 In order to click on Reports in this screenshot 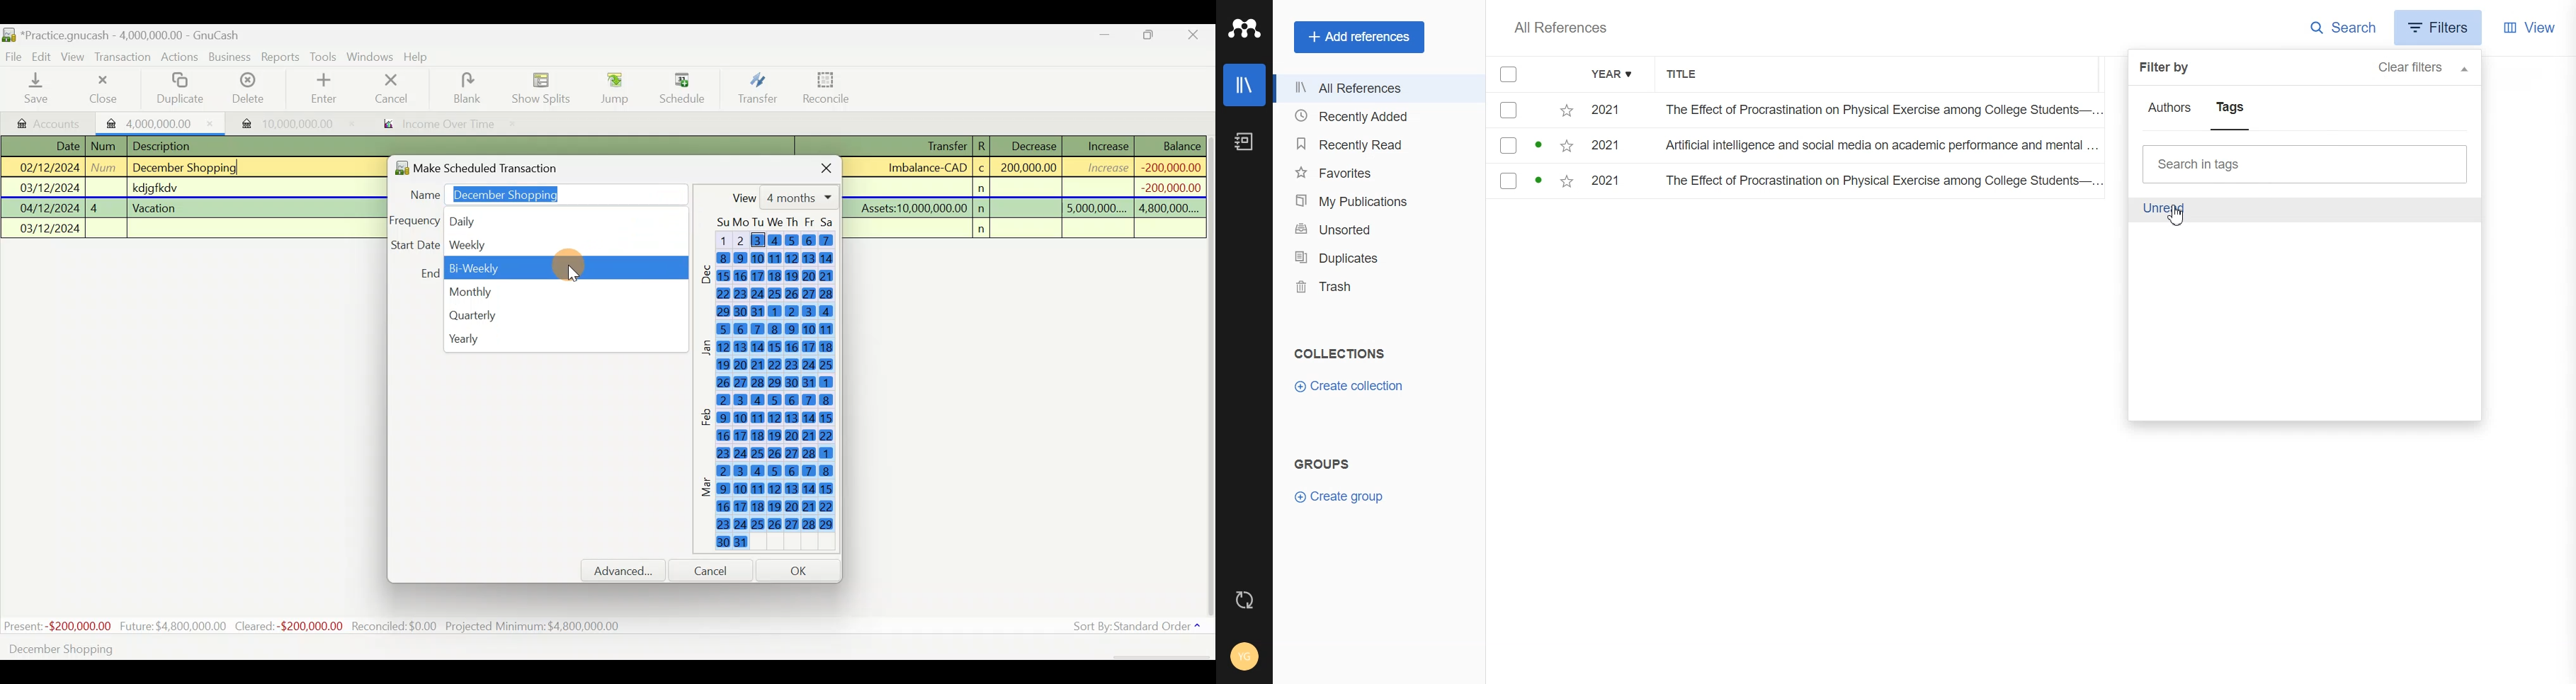, I will do `click(281, 57)`.